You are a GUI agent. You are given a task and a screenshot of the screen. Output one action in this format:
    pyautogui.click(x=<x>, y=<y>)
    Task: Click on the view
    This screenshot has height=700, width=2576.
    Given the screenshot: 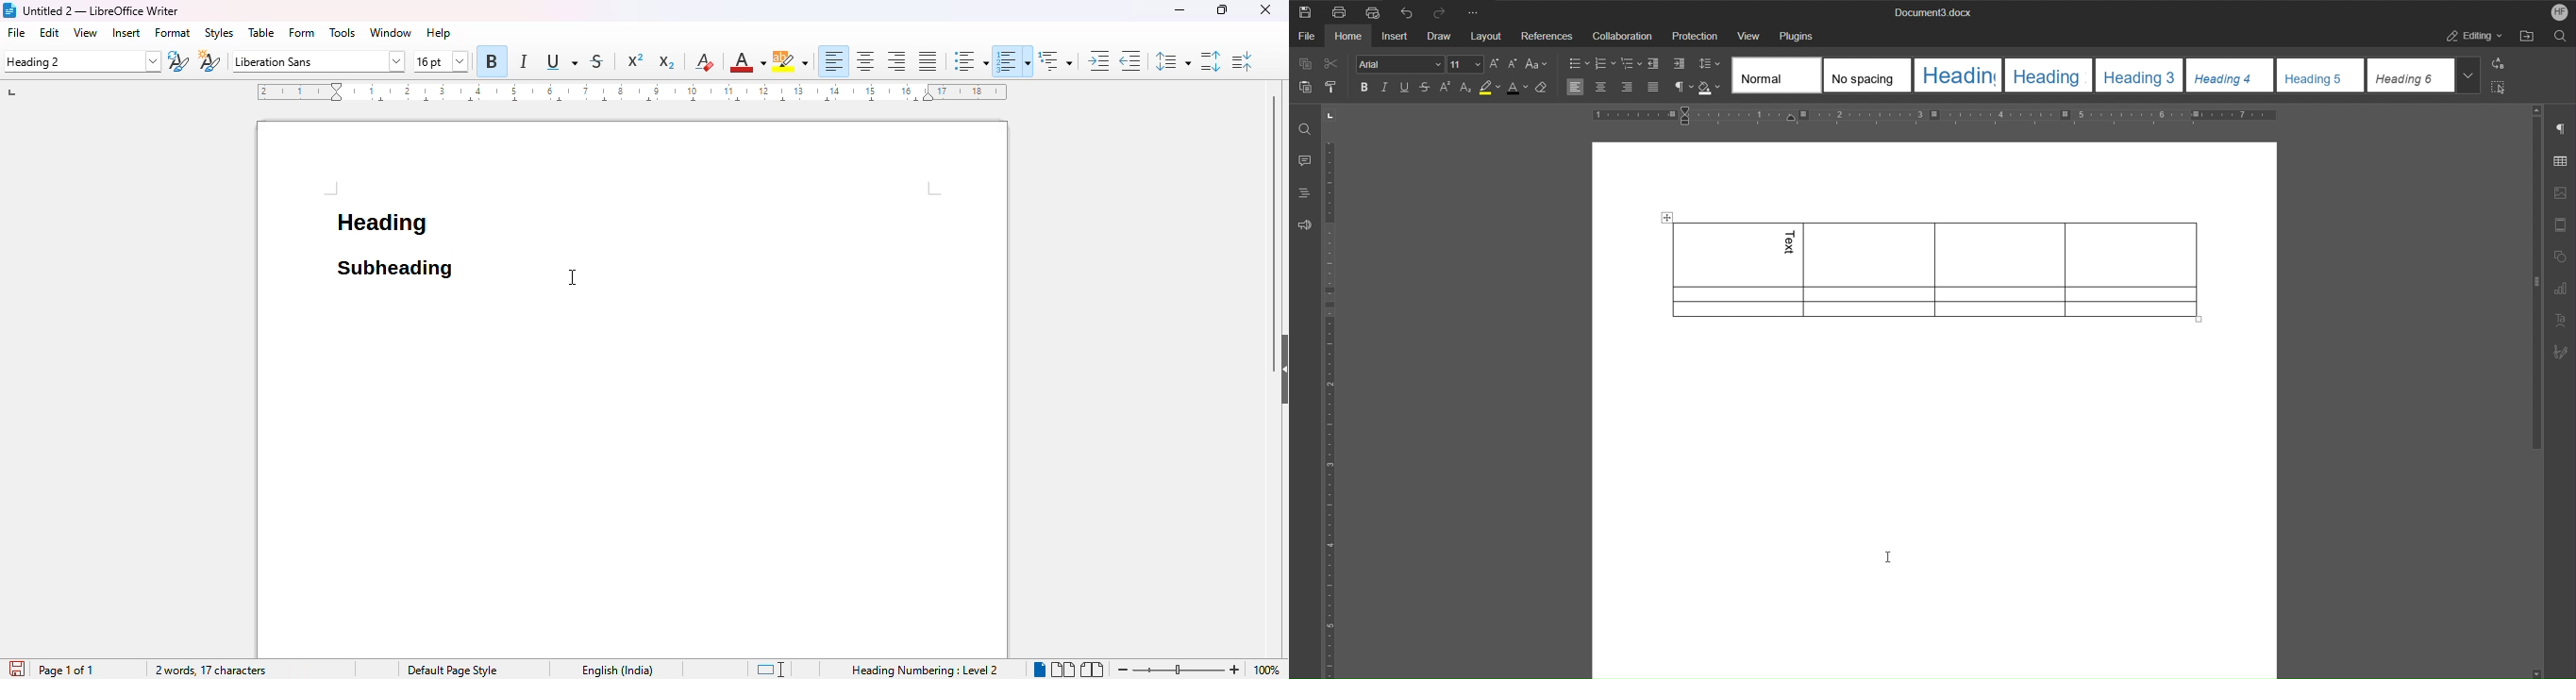 What is the action you would take?
    pyautogui.click(x=86, y=32)
    